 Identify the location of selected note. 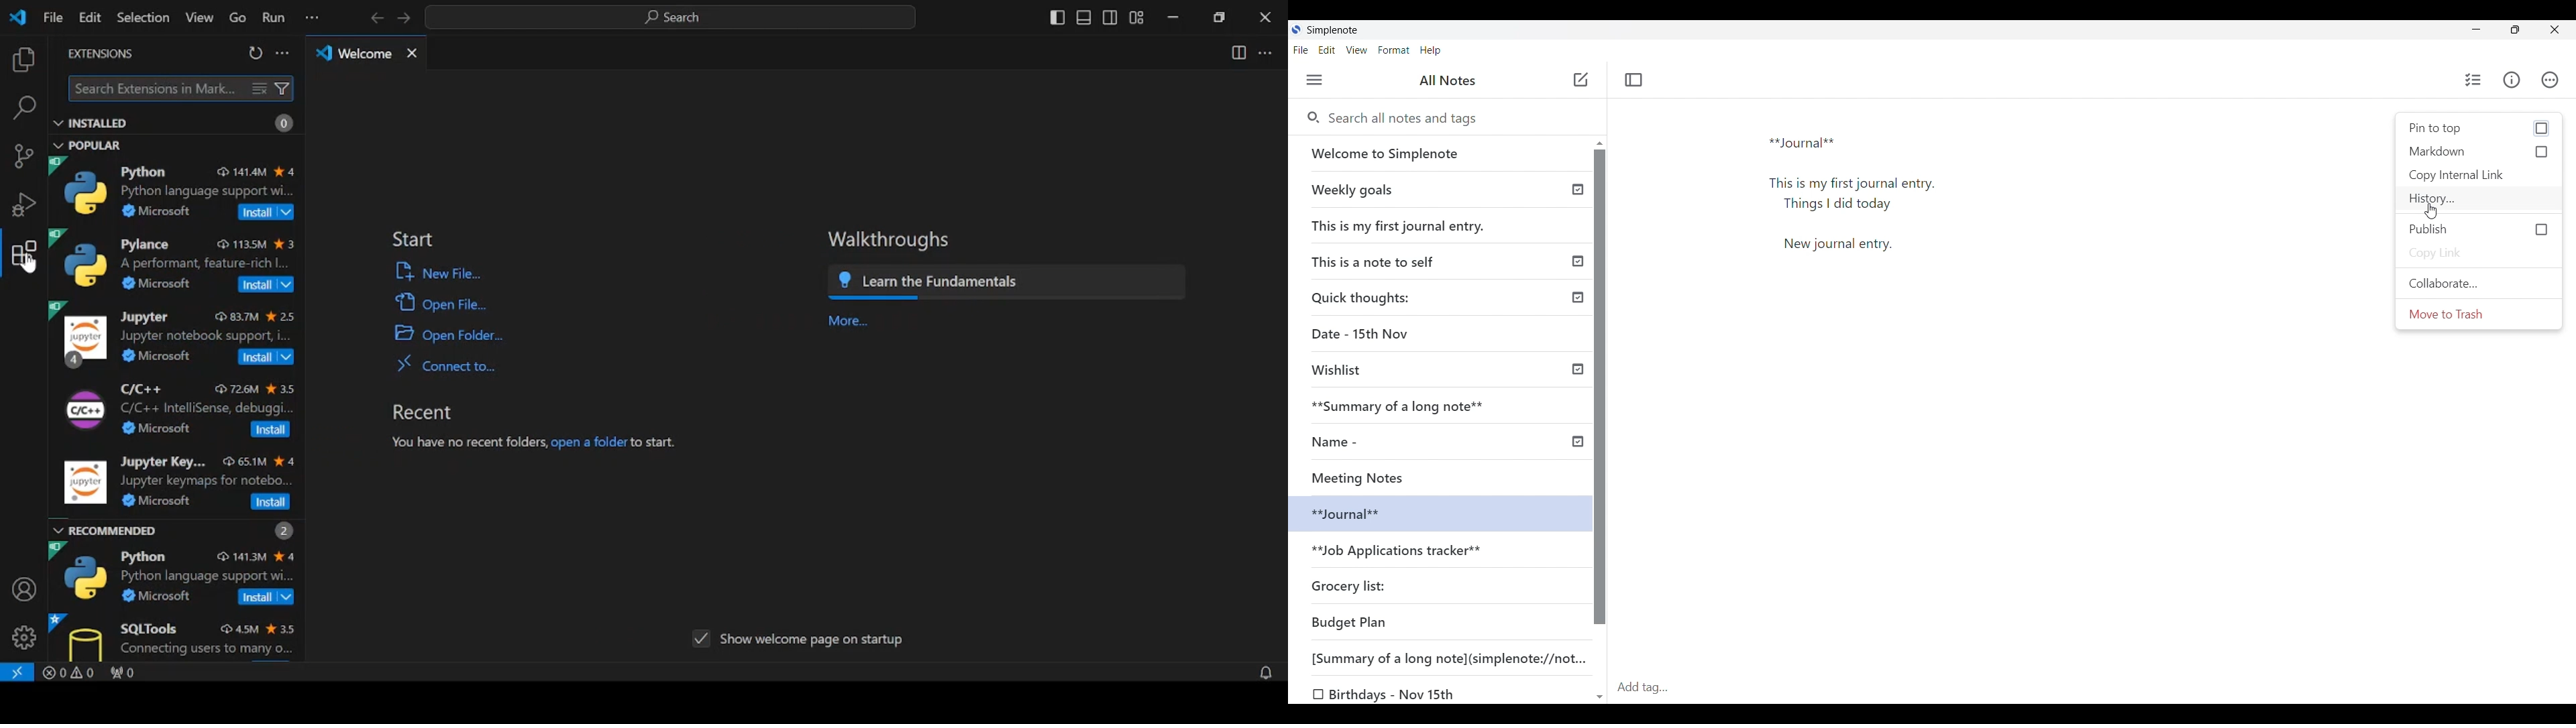
(1437, 512).